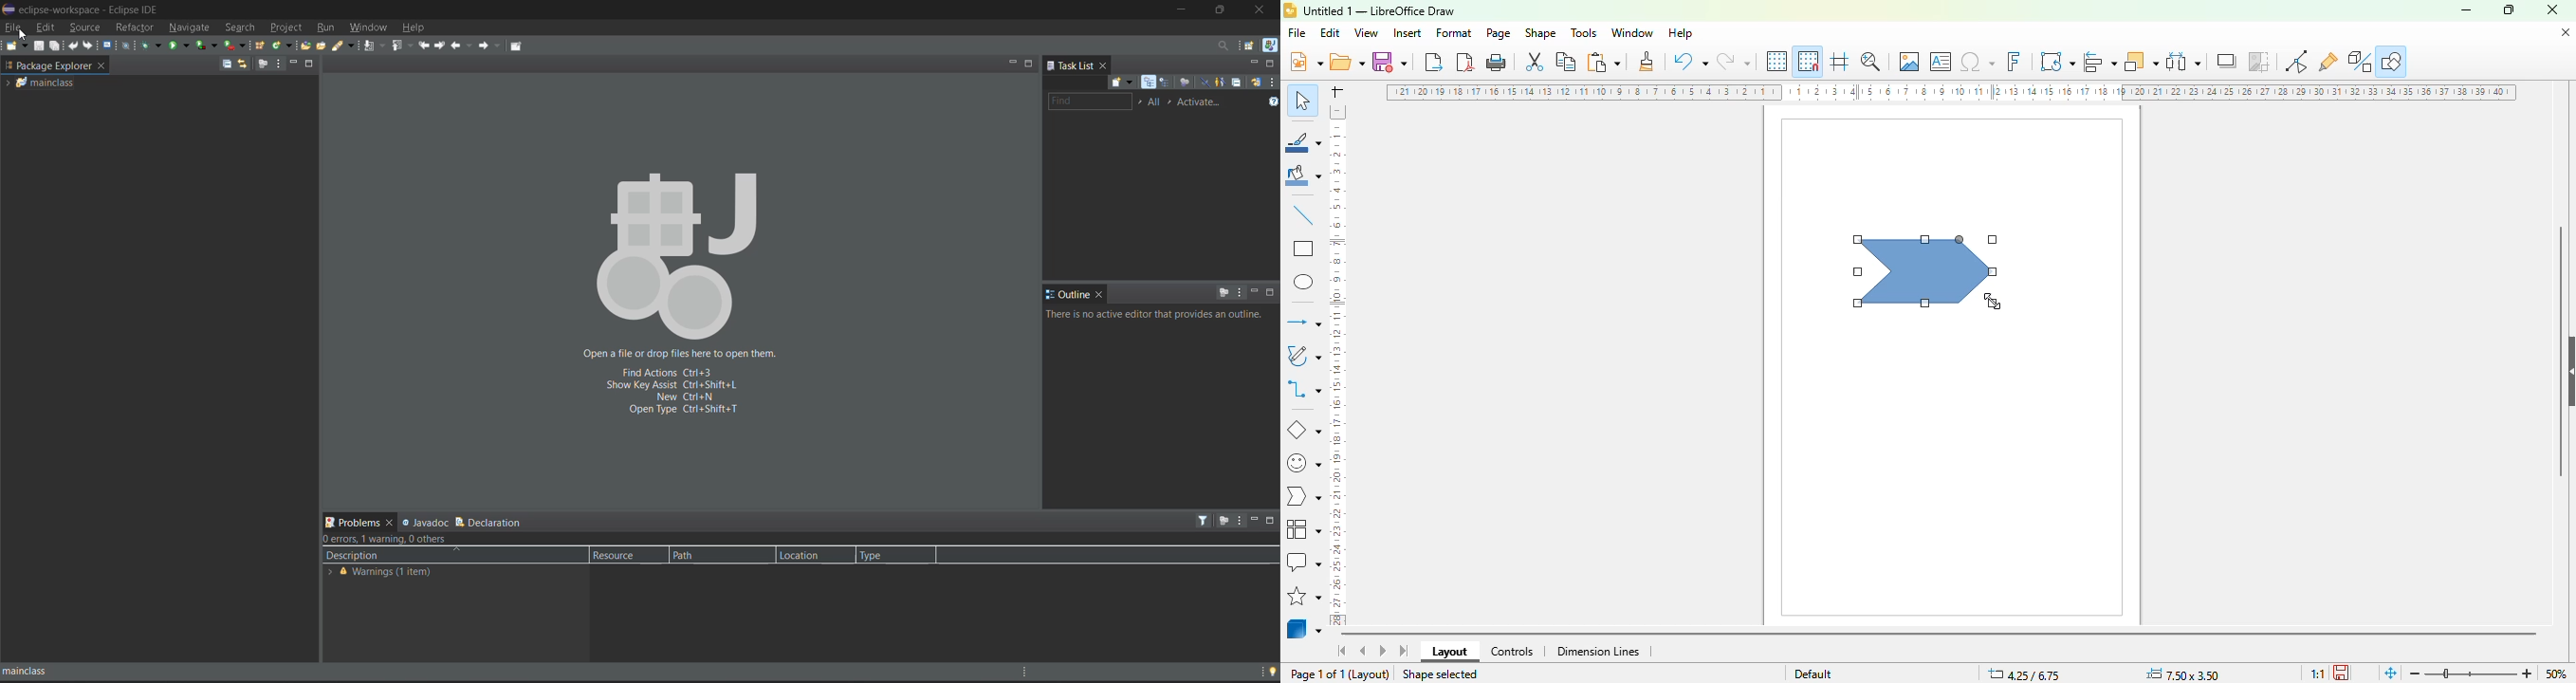 This screenshot has height=700, width=2576. I want to click on show tasks UI legend, so click(1272, 102).